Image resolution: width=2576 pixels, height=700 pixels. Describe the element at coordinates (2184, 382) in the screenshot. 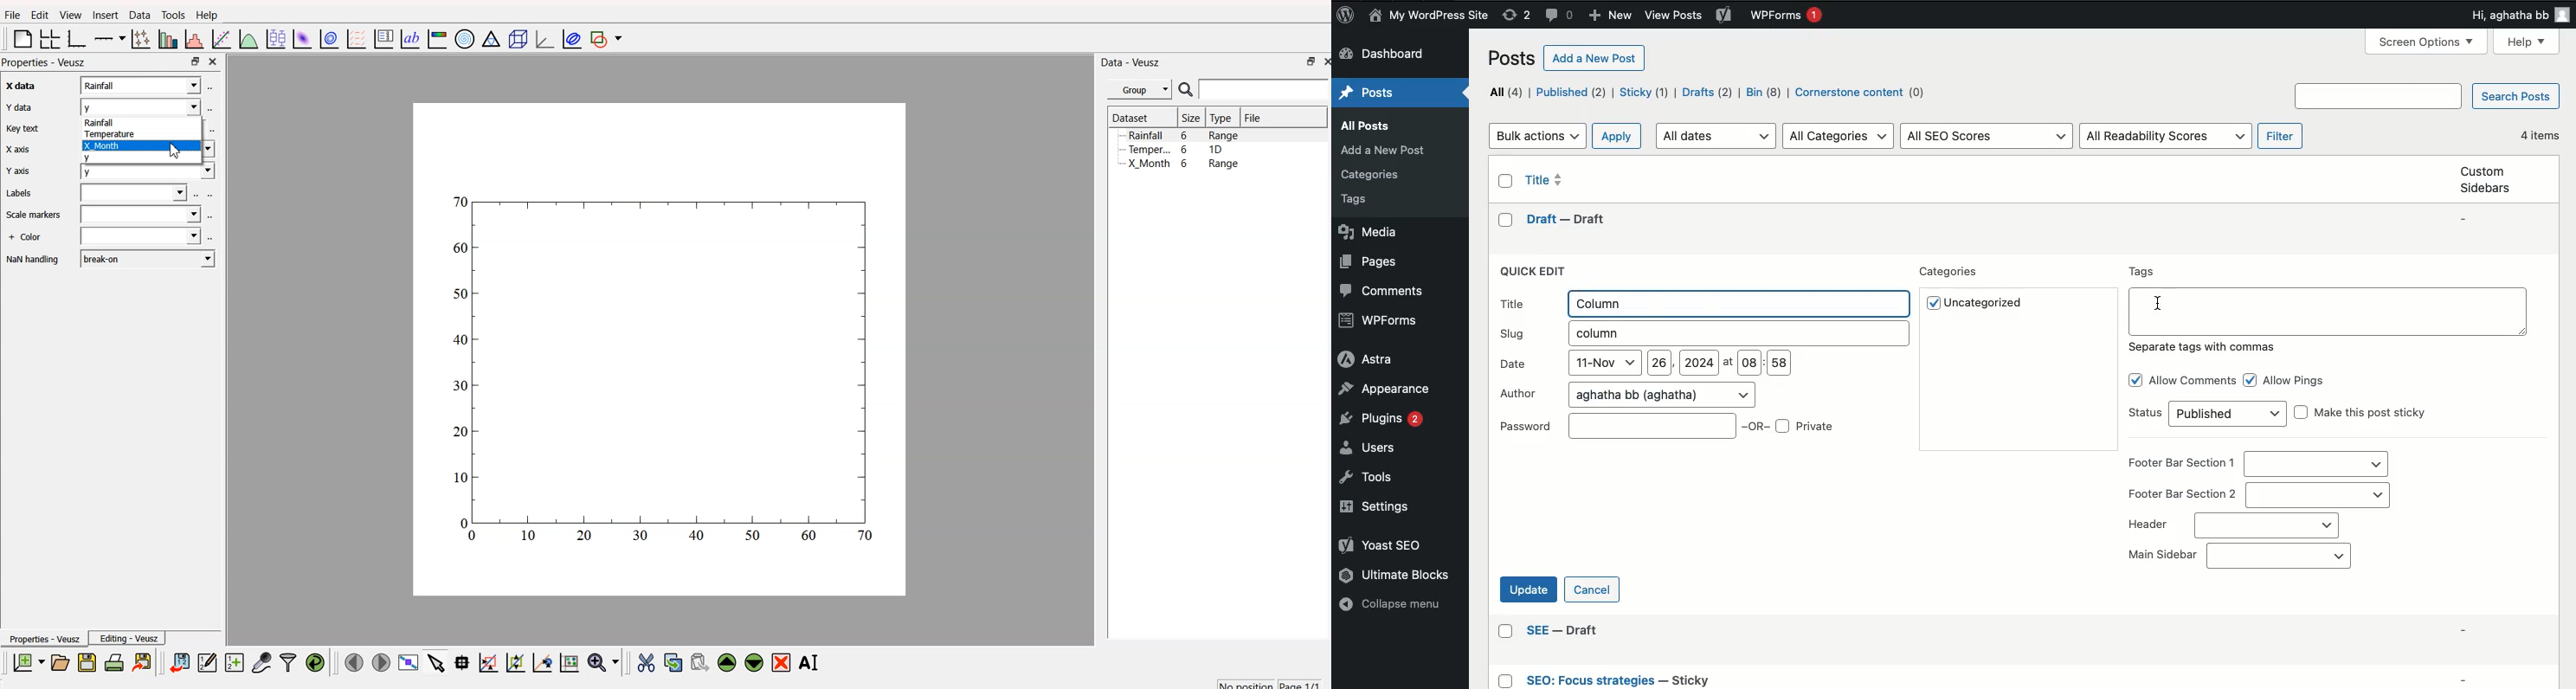

I see `Allow comments` at that location.